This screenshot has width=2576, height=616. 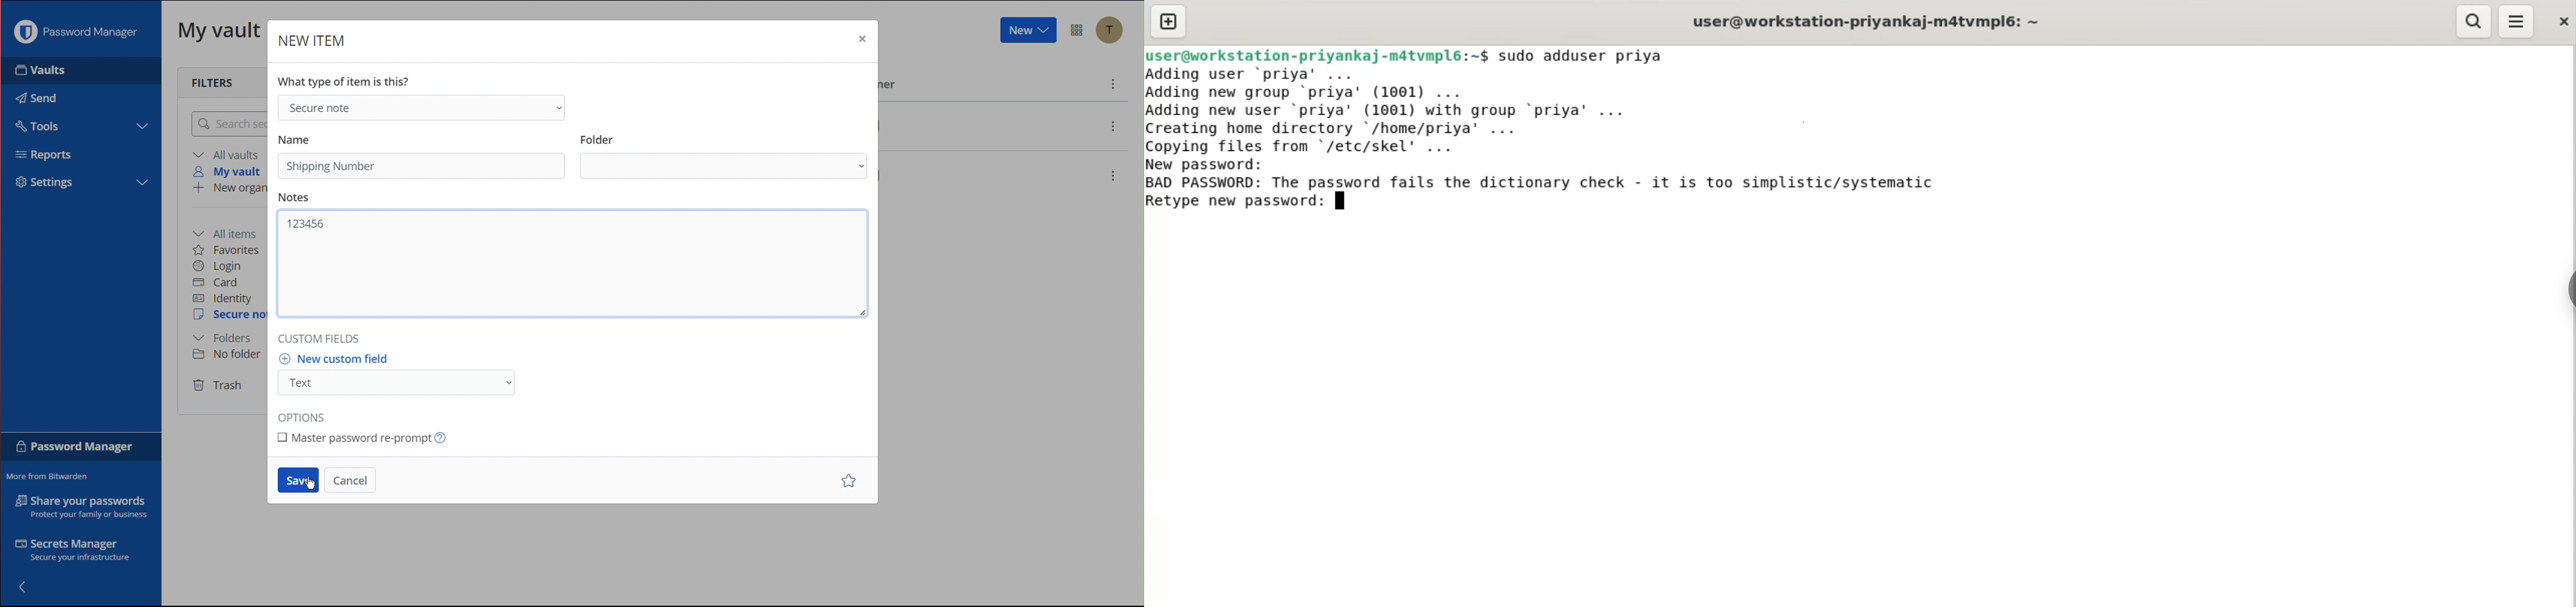 I want to click on Folders, so click(x=225, y=338).